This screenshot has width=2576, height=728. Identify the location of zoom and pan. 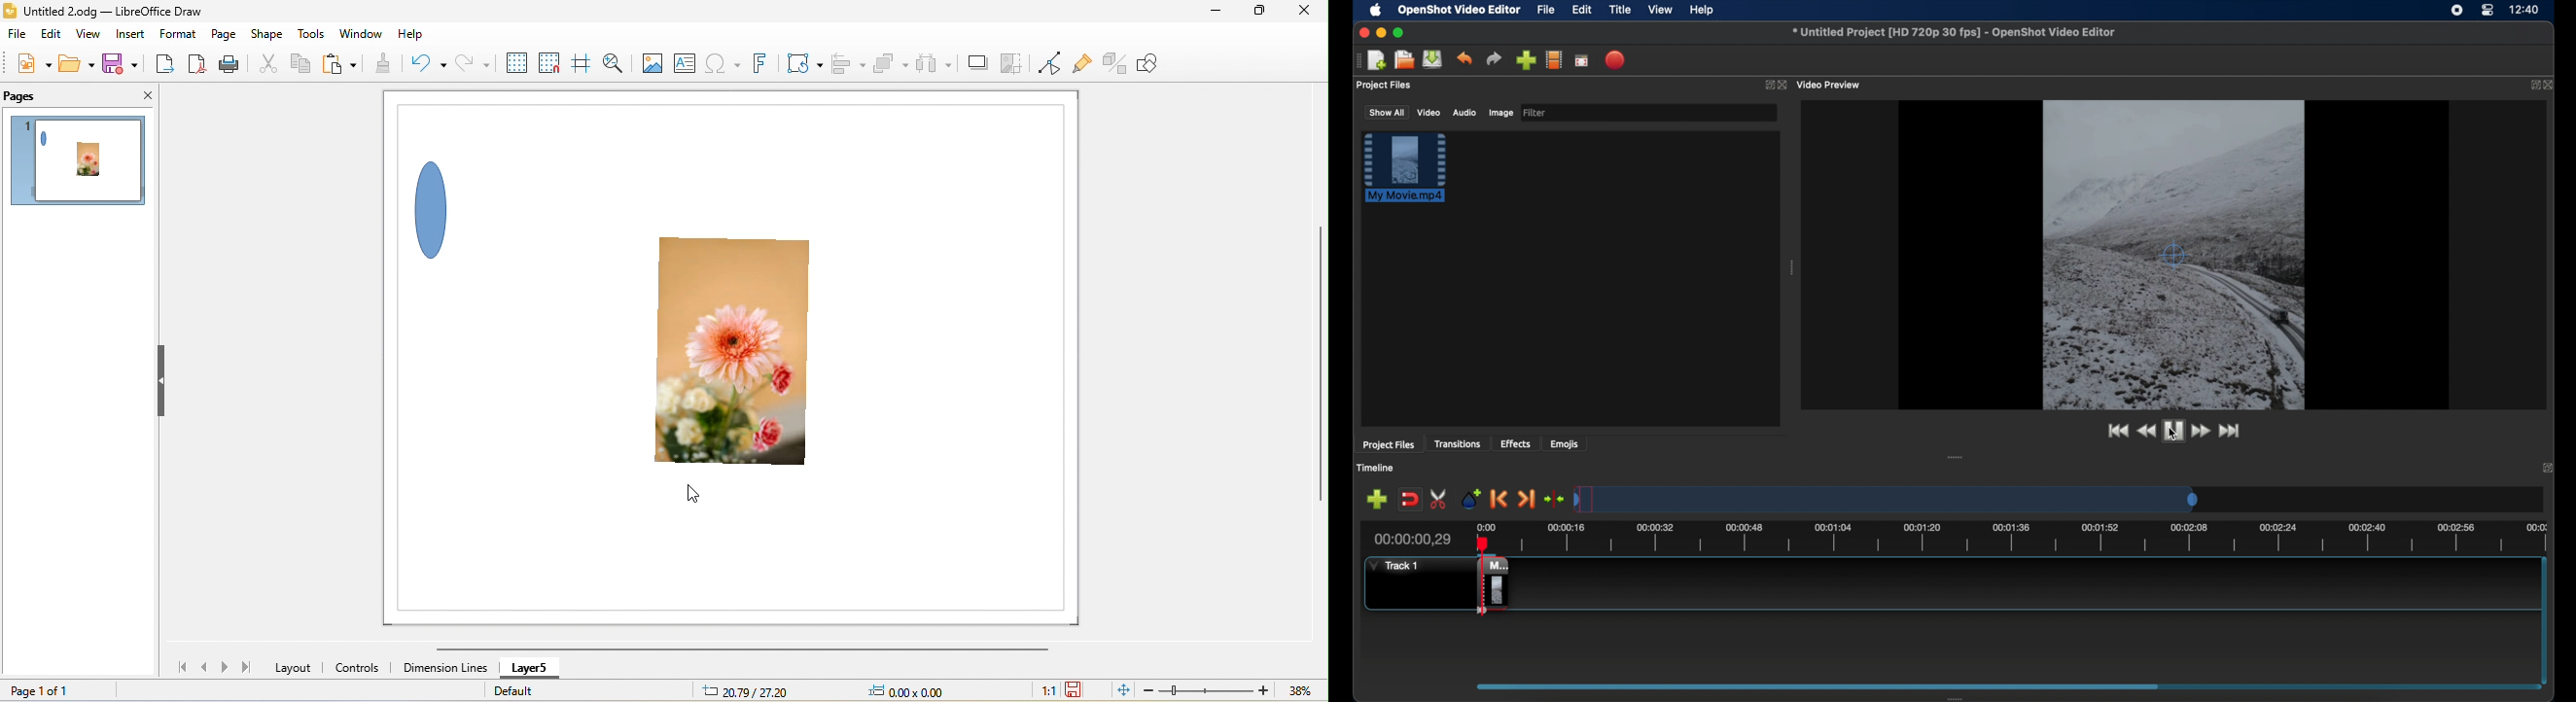
(602, 63).